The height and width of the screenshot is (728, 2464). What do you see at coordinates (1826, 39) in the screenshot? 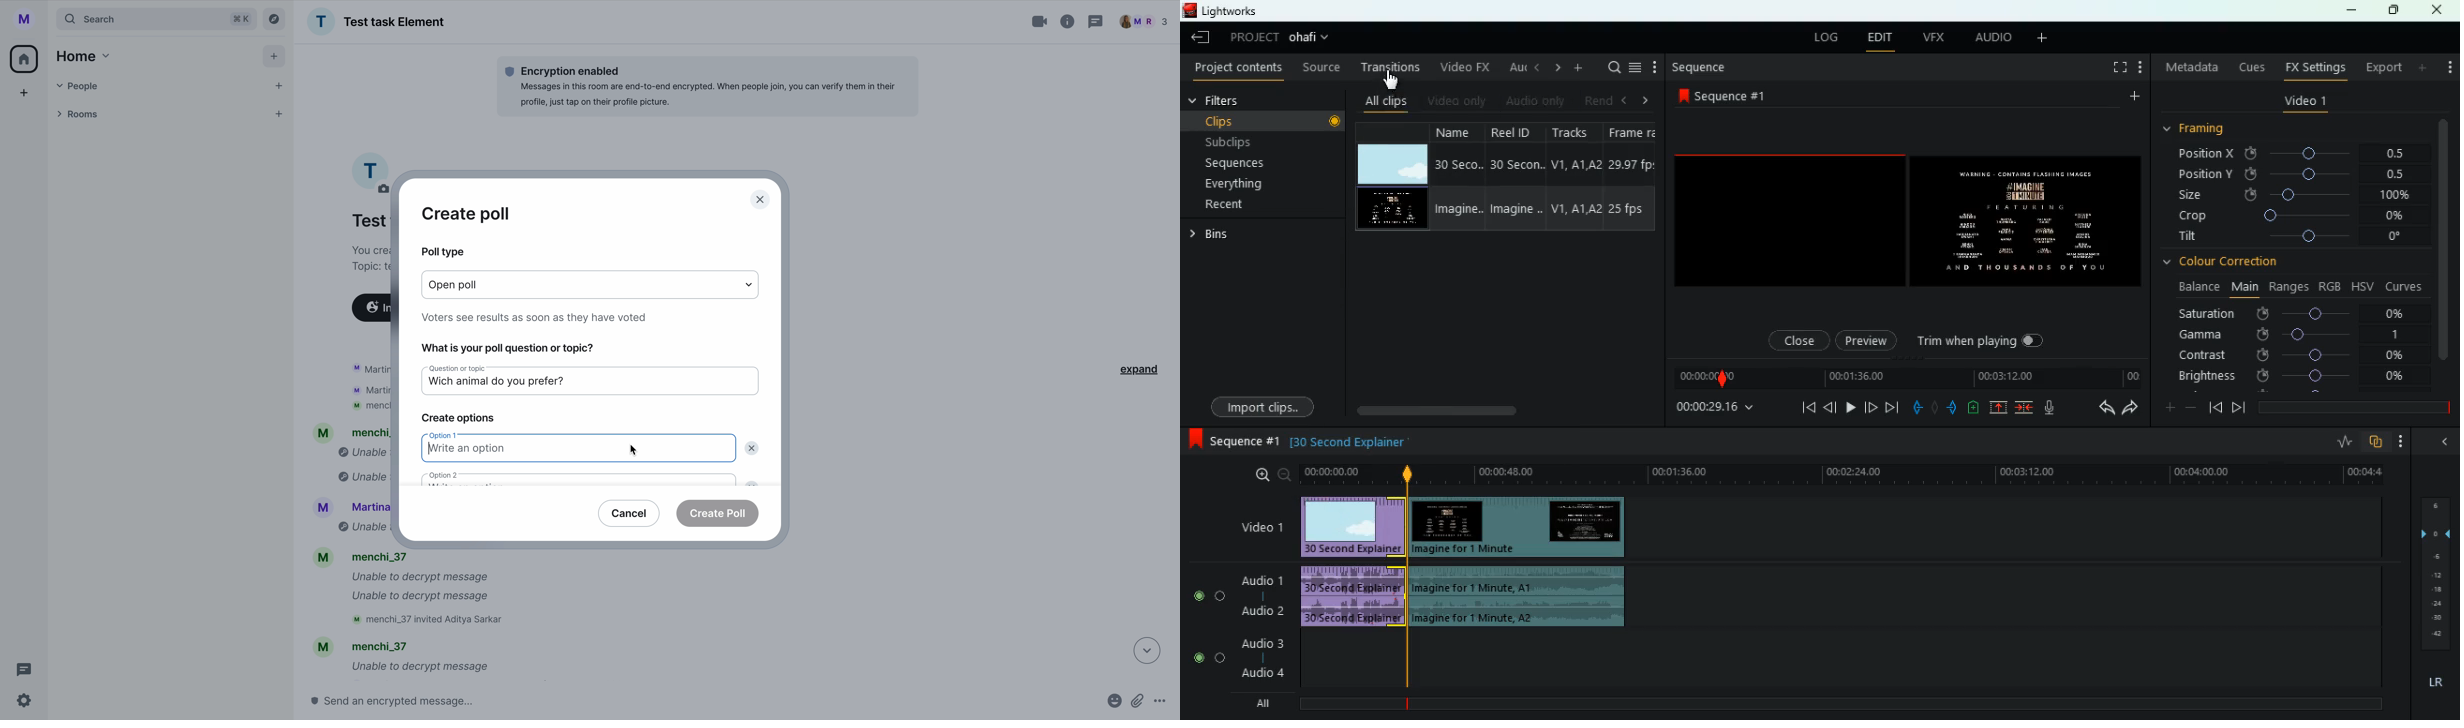
I see `log` at bounding box center [1826, 39].